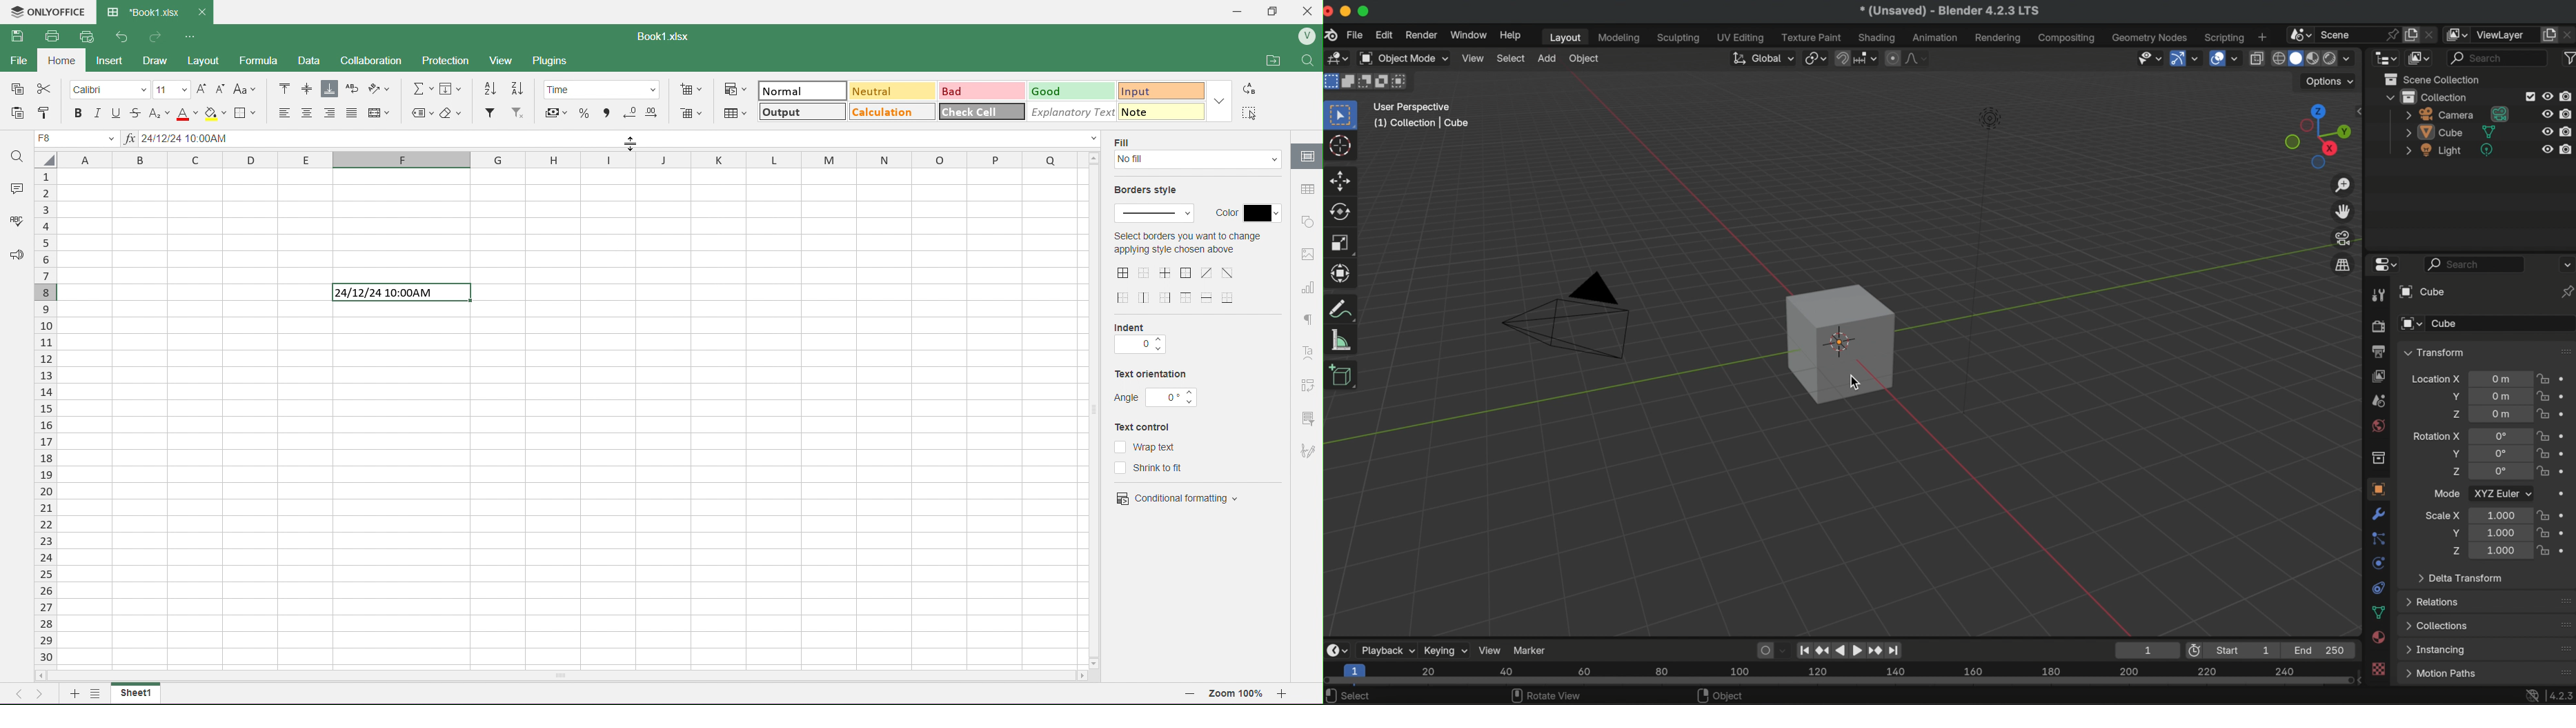  I want to click on move the view, so click(2344, 211).